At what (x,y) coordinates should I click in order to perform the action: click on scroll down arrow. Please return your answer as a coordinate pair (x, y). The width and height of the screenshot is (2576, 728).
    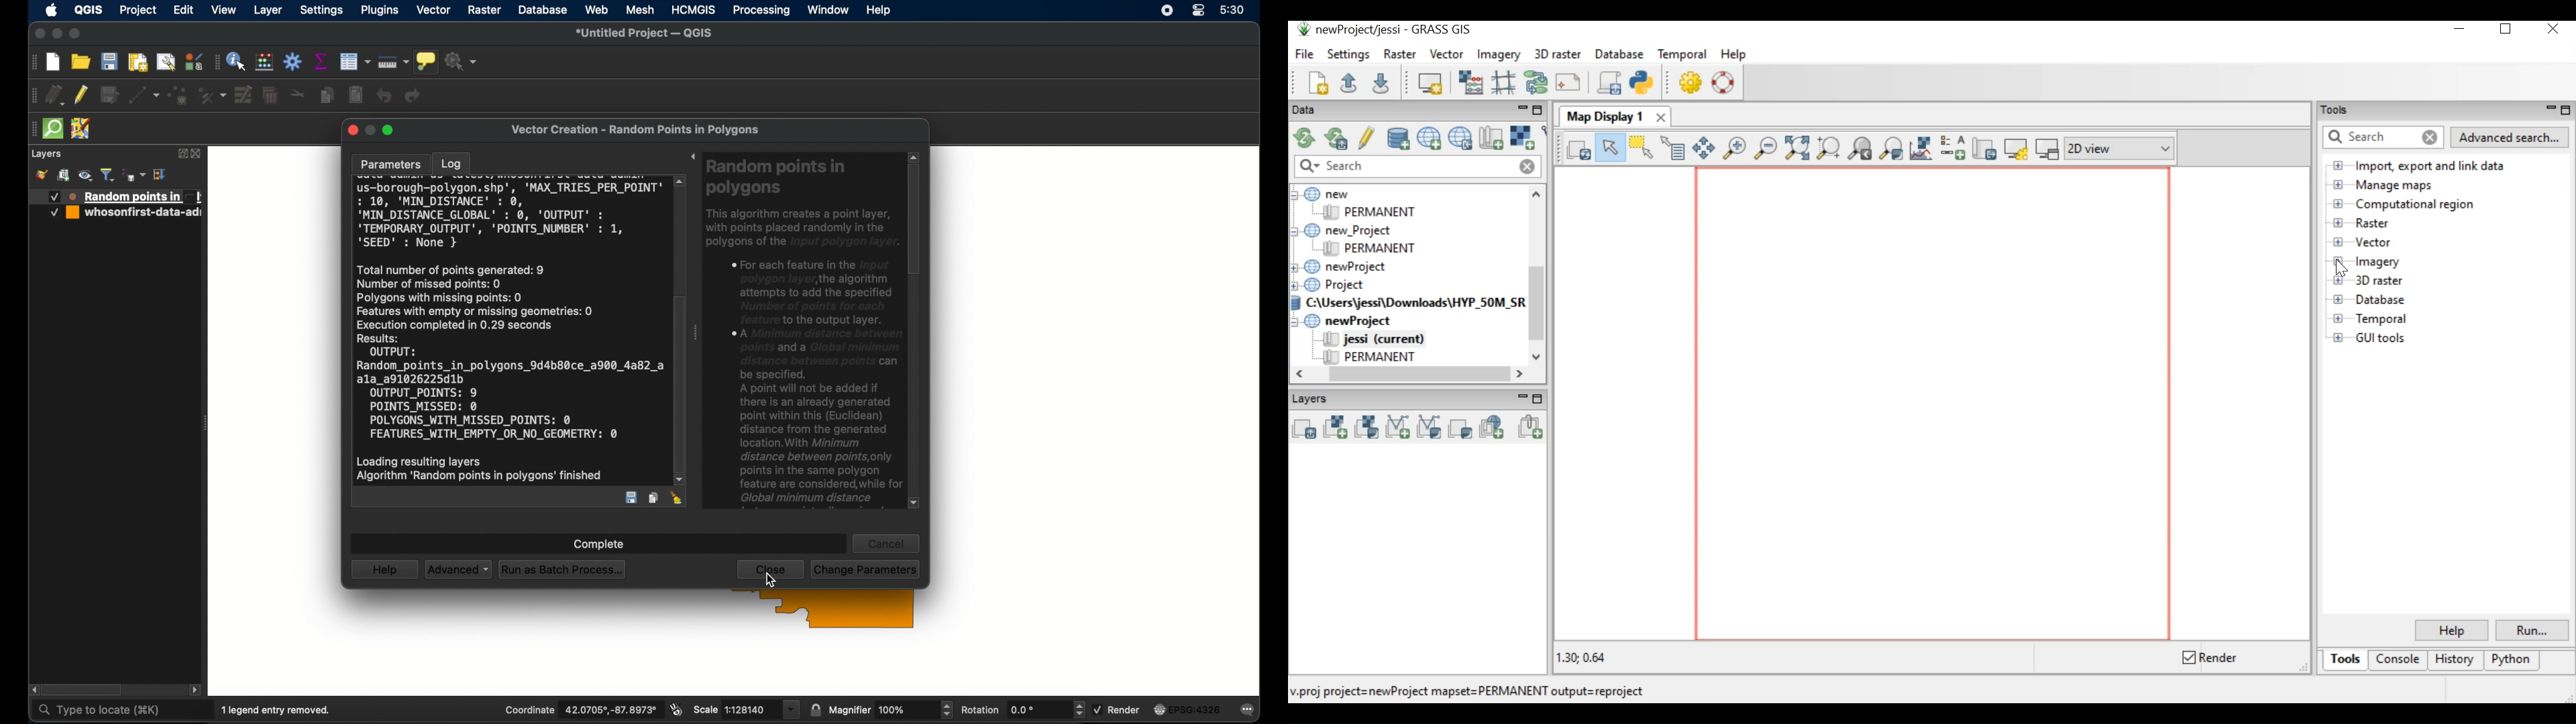
    Looking at the image, I should click on (914, 502).